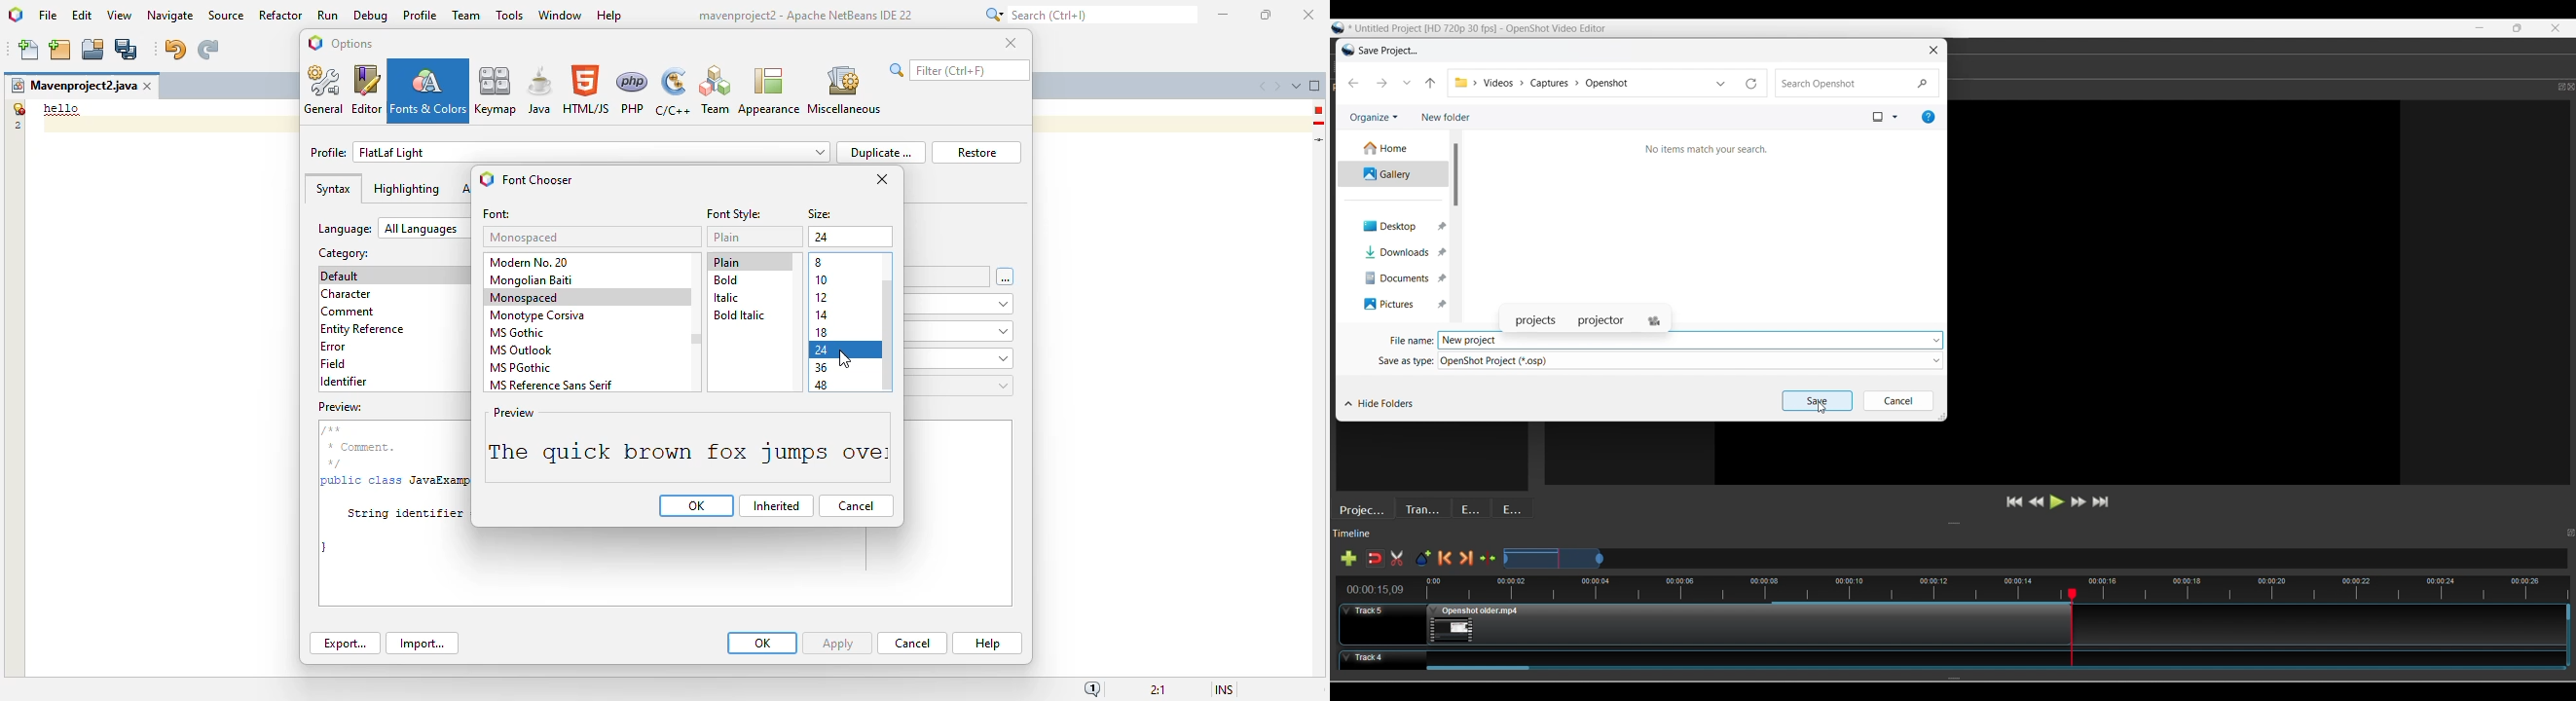 The width and height of the screenshot is (2576, 728). Describe the element at coordinates (393, 229) in the screenshot. I see `language: all languages` at that location.